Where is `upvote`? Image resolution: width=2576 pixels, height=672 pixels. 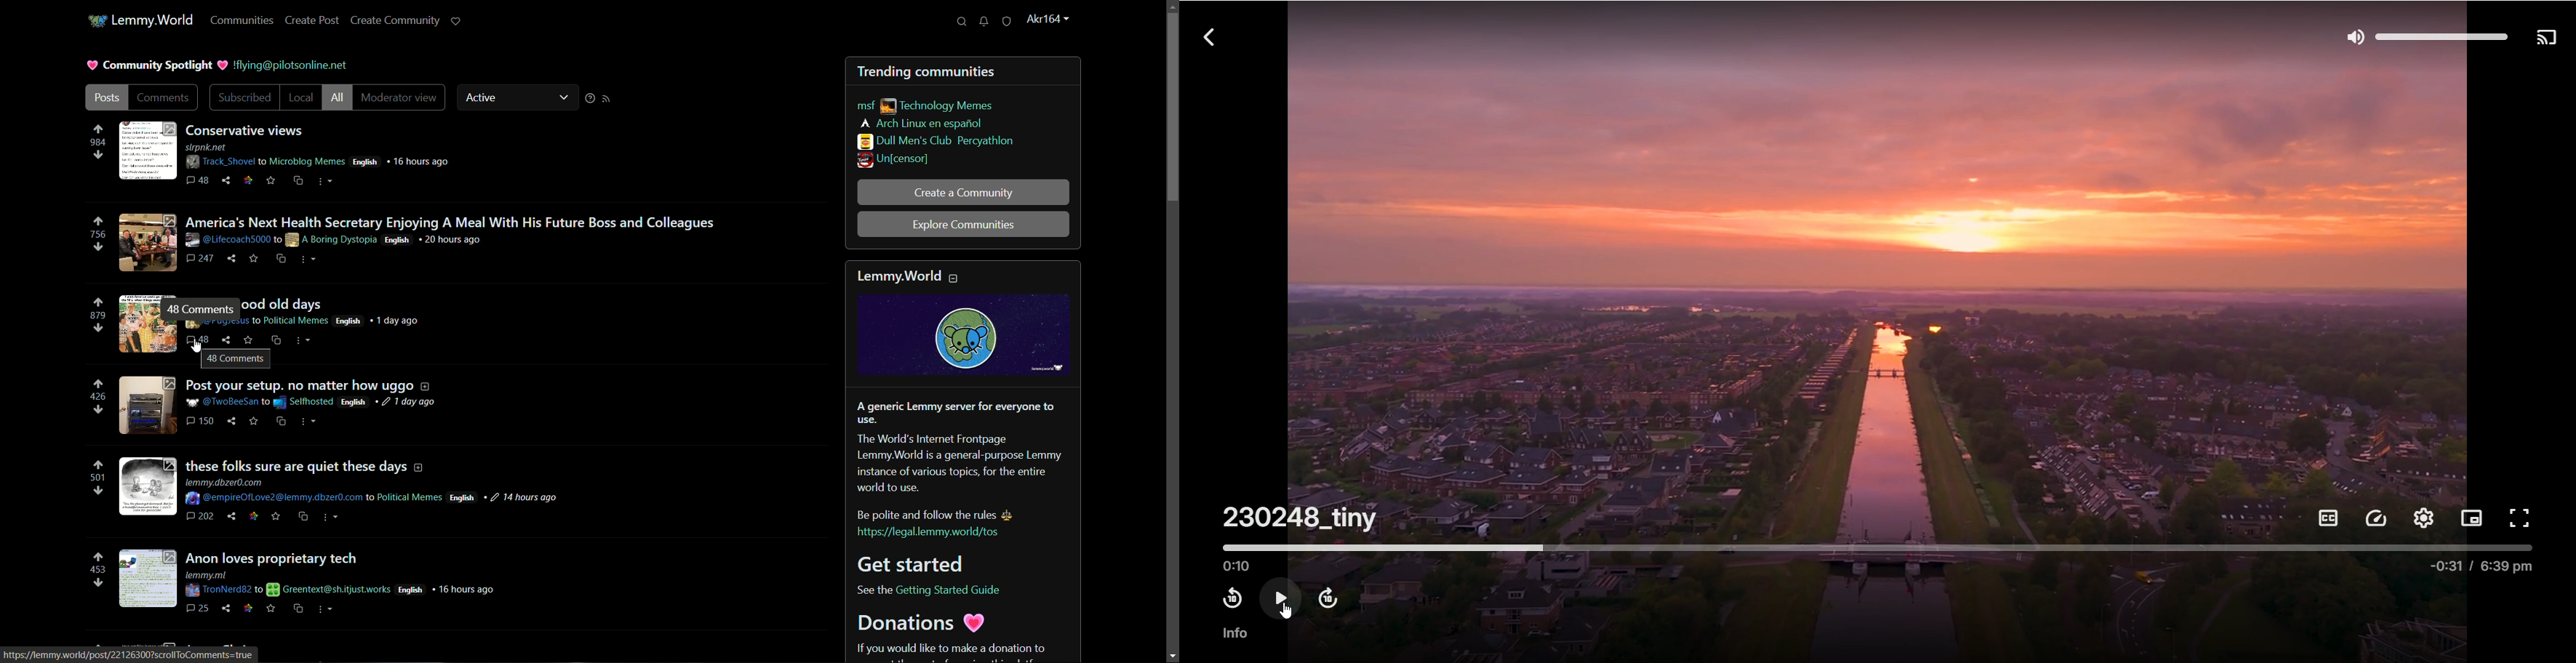 upvote is located at coordinates (98, 222).